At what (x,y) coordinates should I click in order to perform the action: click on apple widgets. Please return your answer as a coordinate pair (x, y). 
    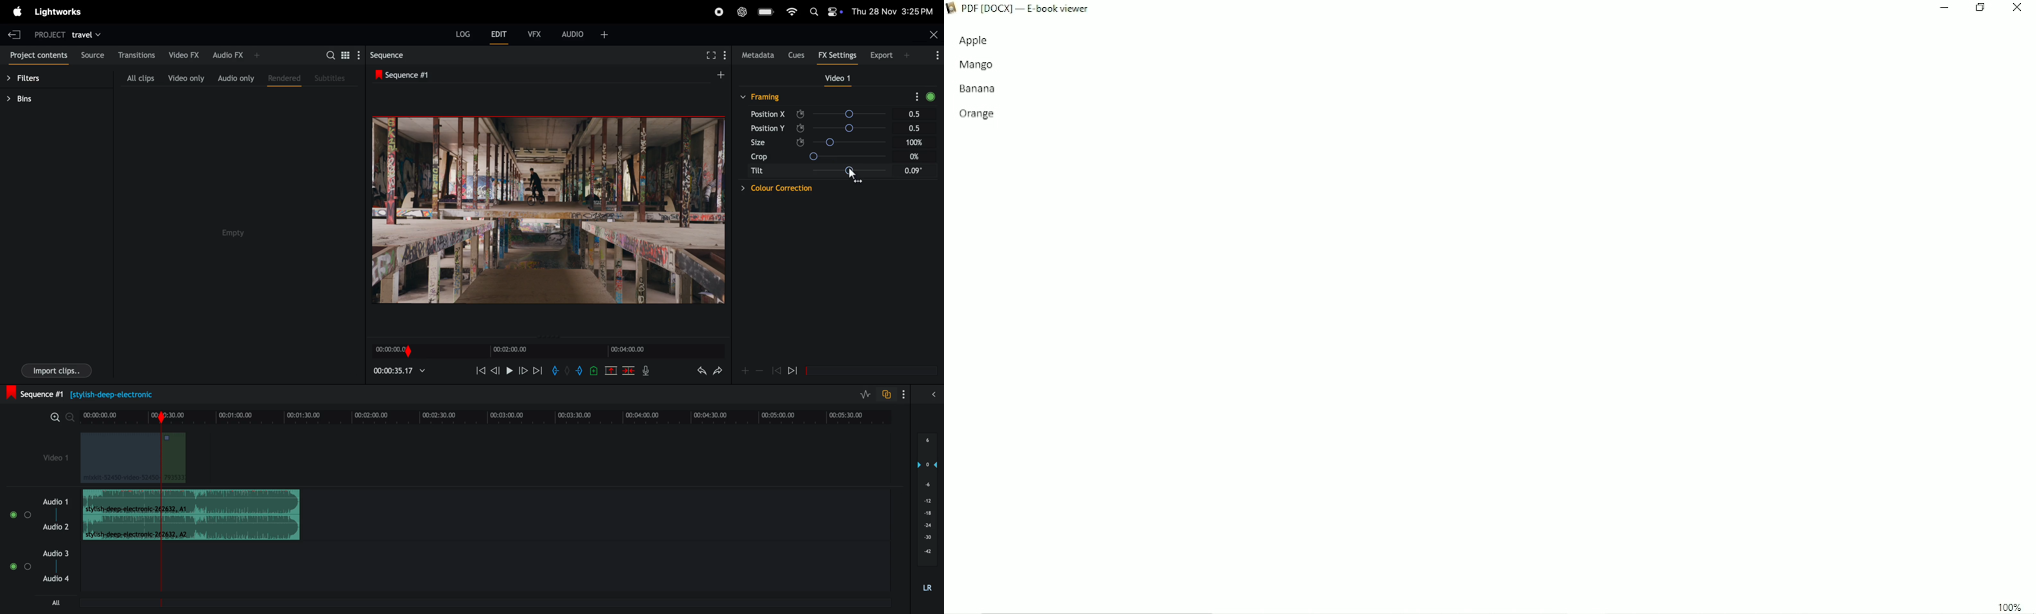
    Looking at the image, I should click on (823, 12).